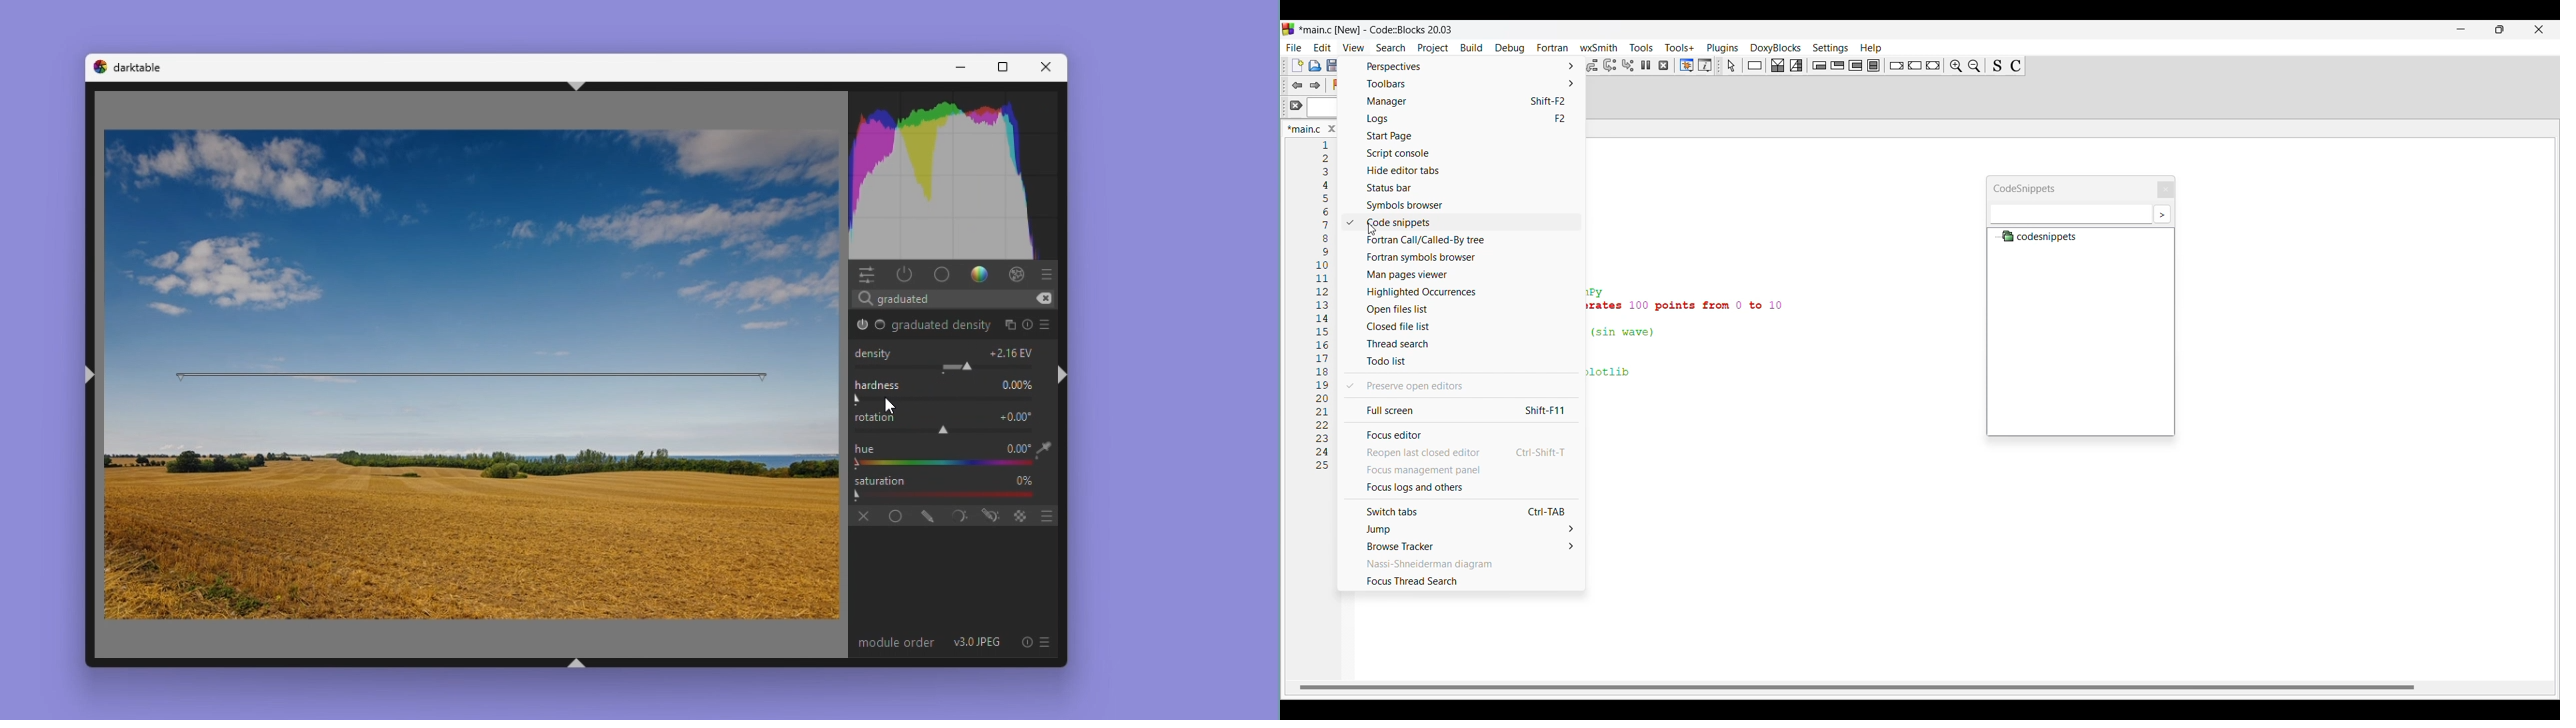  What do you see at coordinates (1470, 386) in the screenshot?
I see `Preserve open editors` at bounding box center [1470, 386].